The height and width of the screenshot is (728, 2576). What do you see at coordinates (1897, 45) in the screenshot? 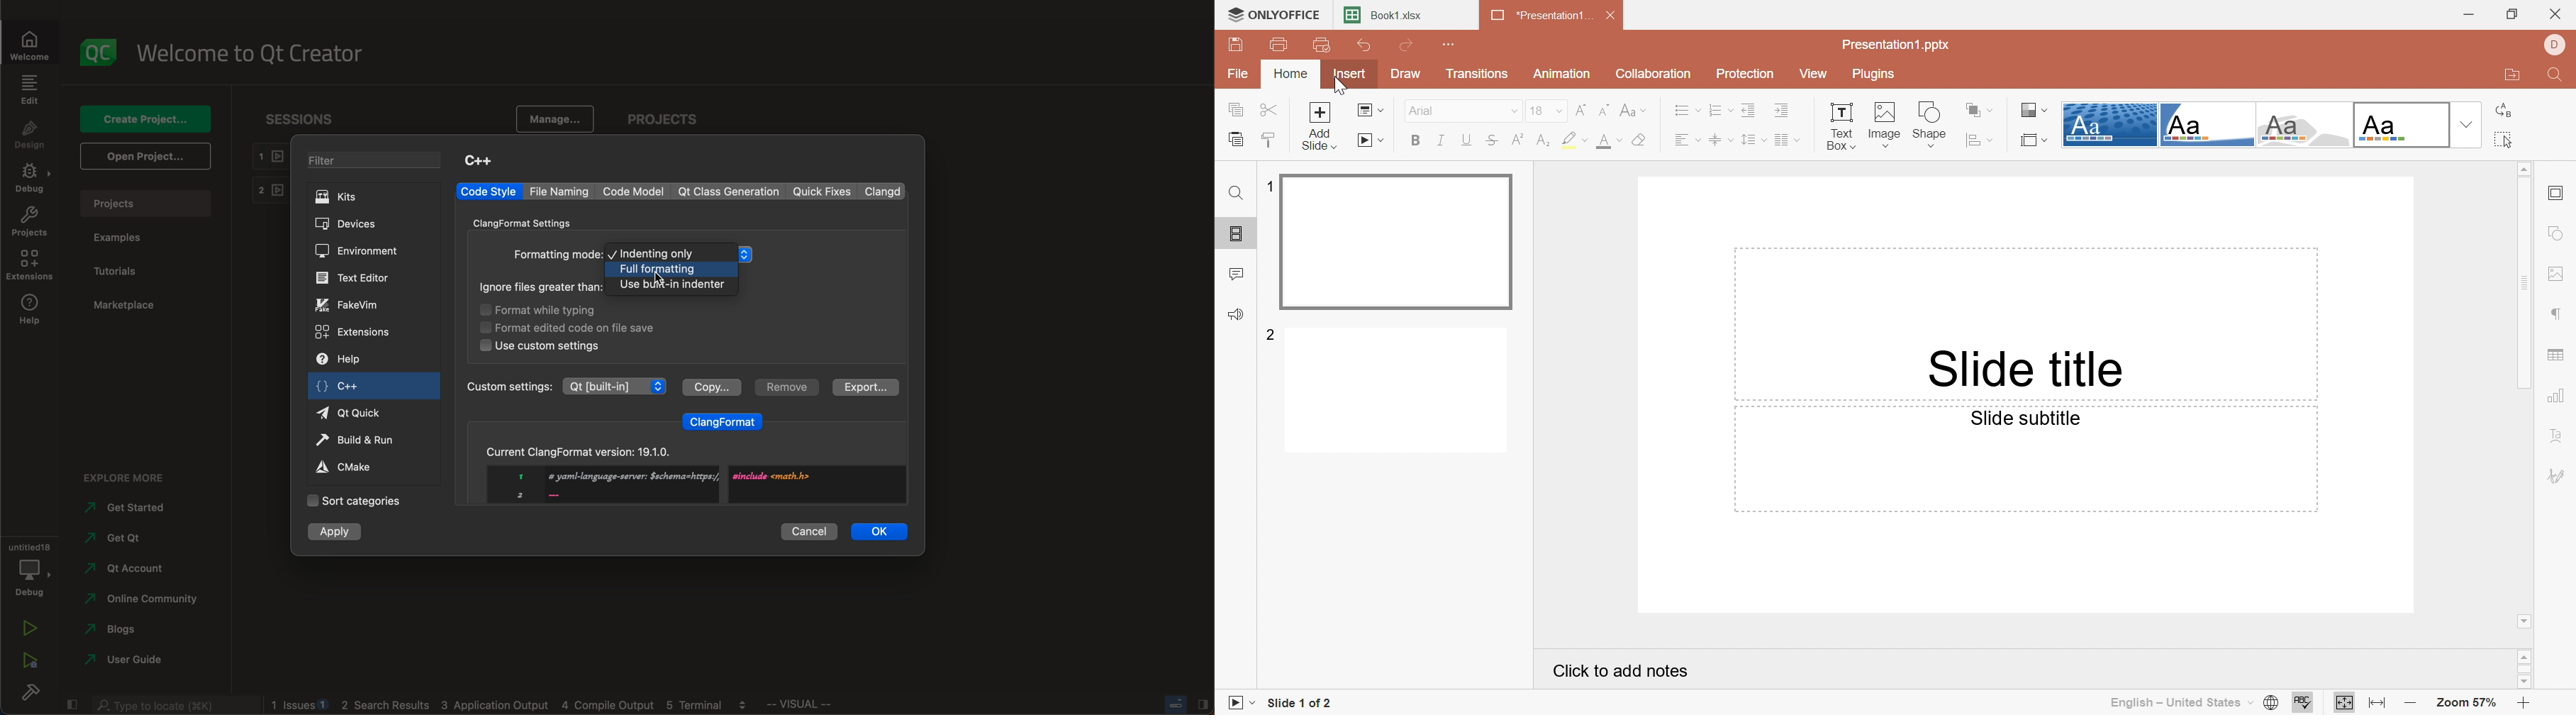
I see `Presentation1.pptx` at bounding box center [1897, 45].